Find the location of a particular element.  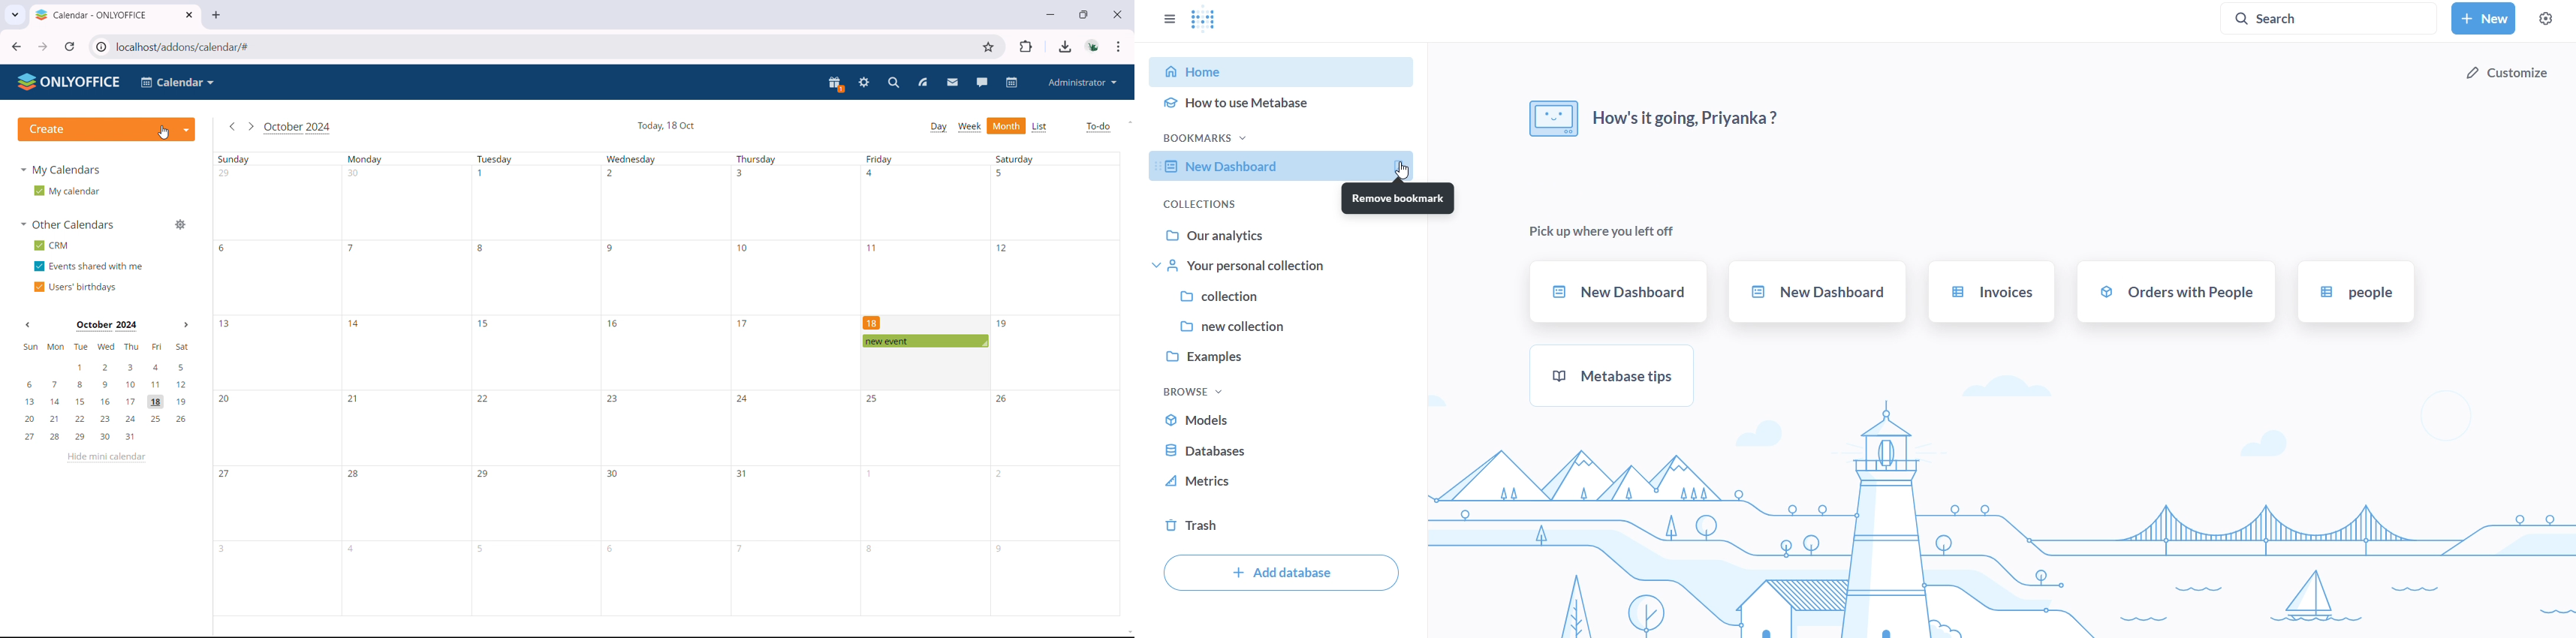

22 is located at coordinates (483, 399).